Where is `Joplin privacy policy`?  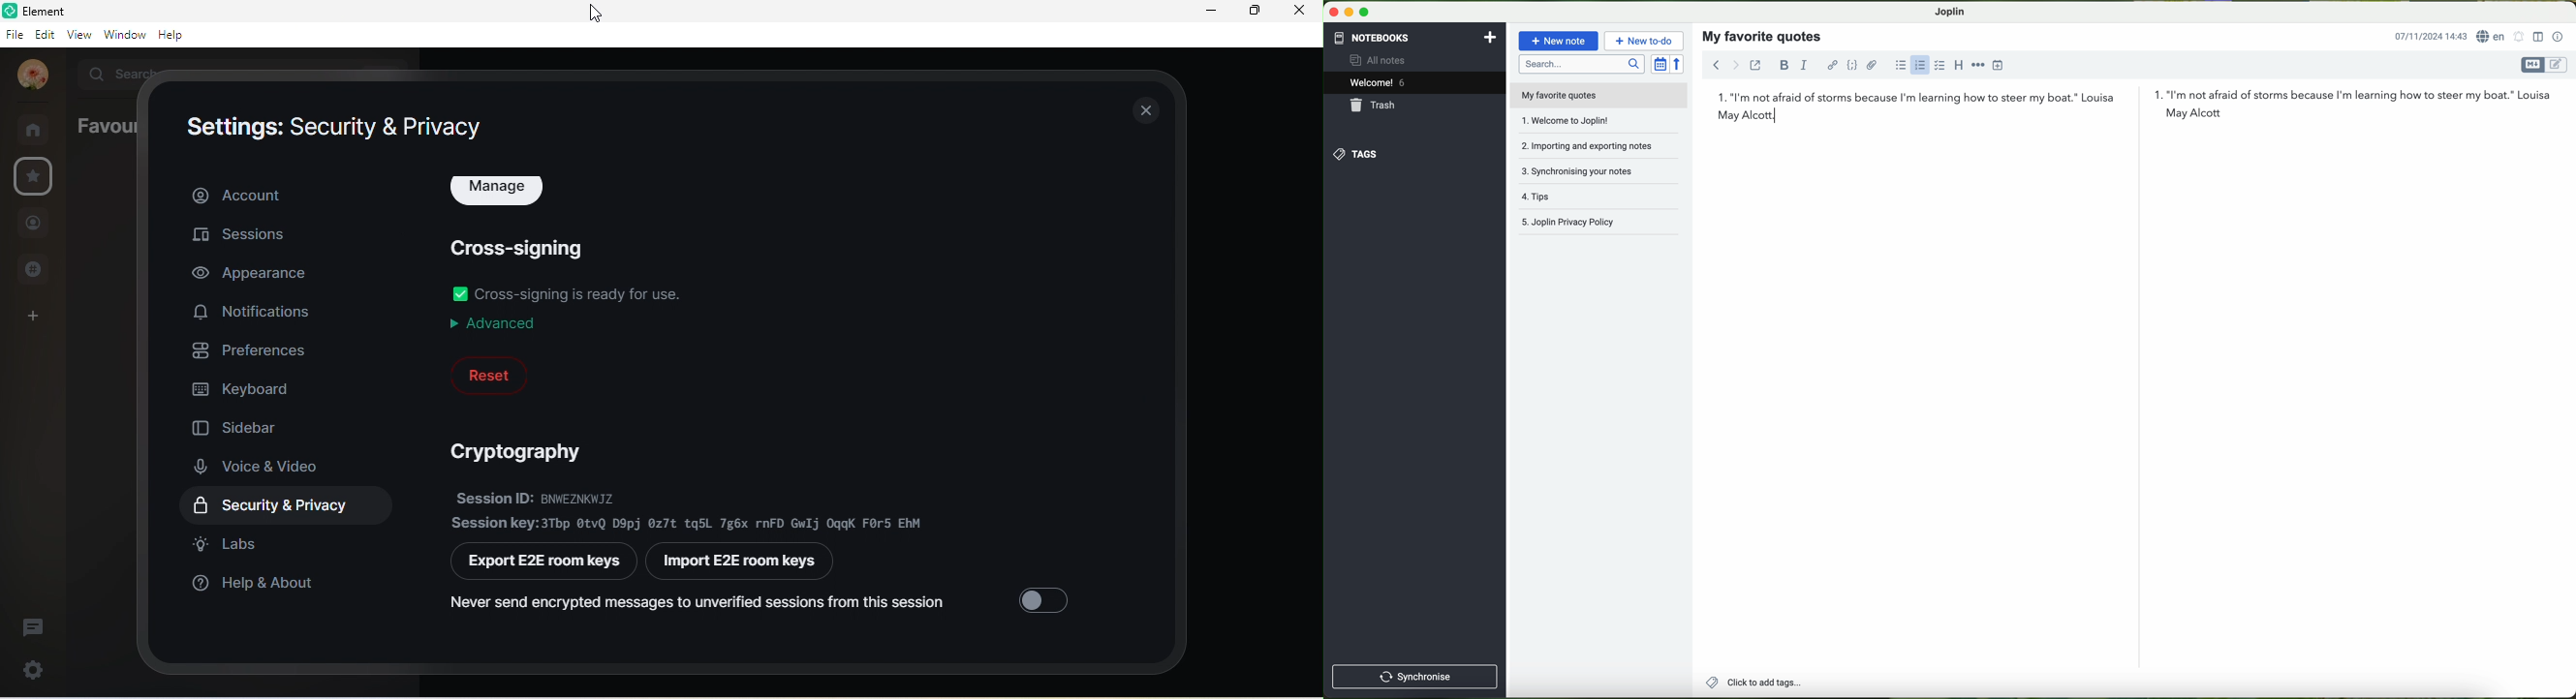 Joplin privacy policy is located at coordinates (1594, 223).